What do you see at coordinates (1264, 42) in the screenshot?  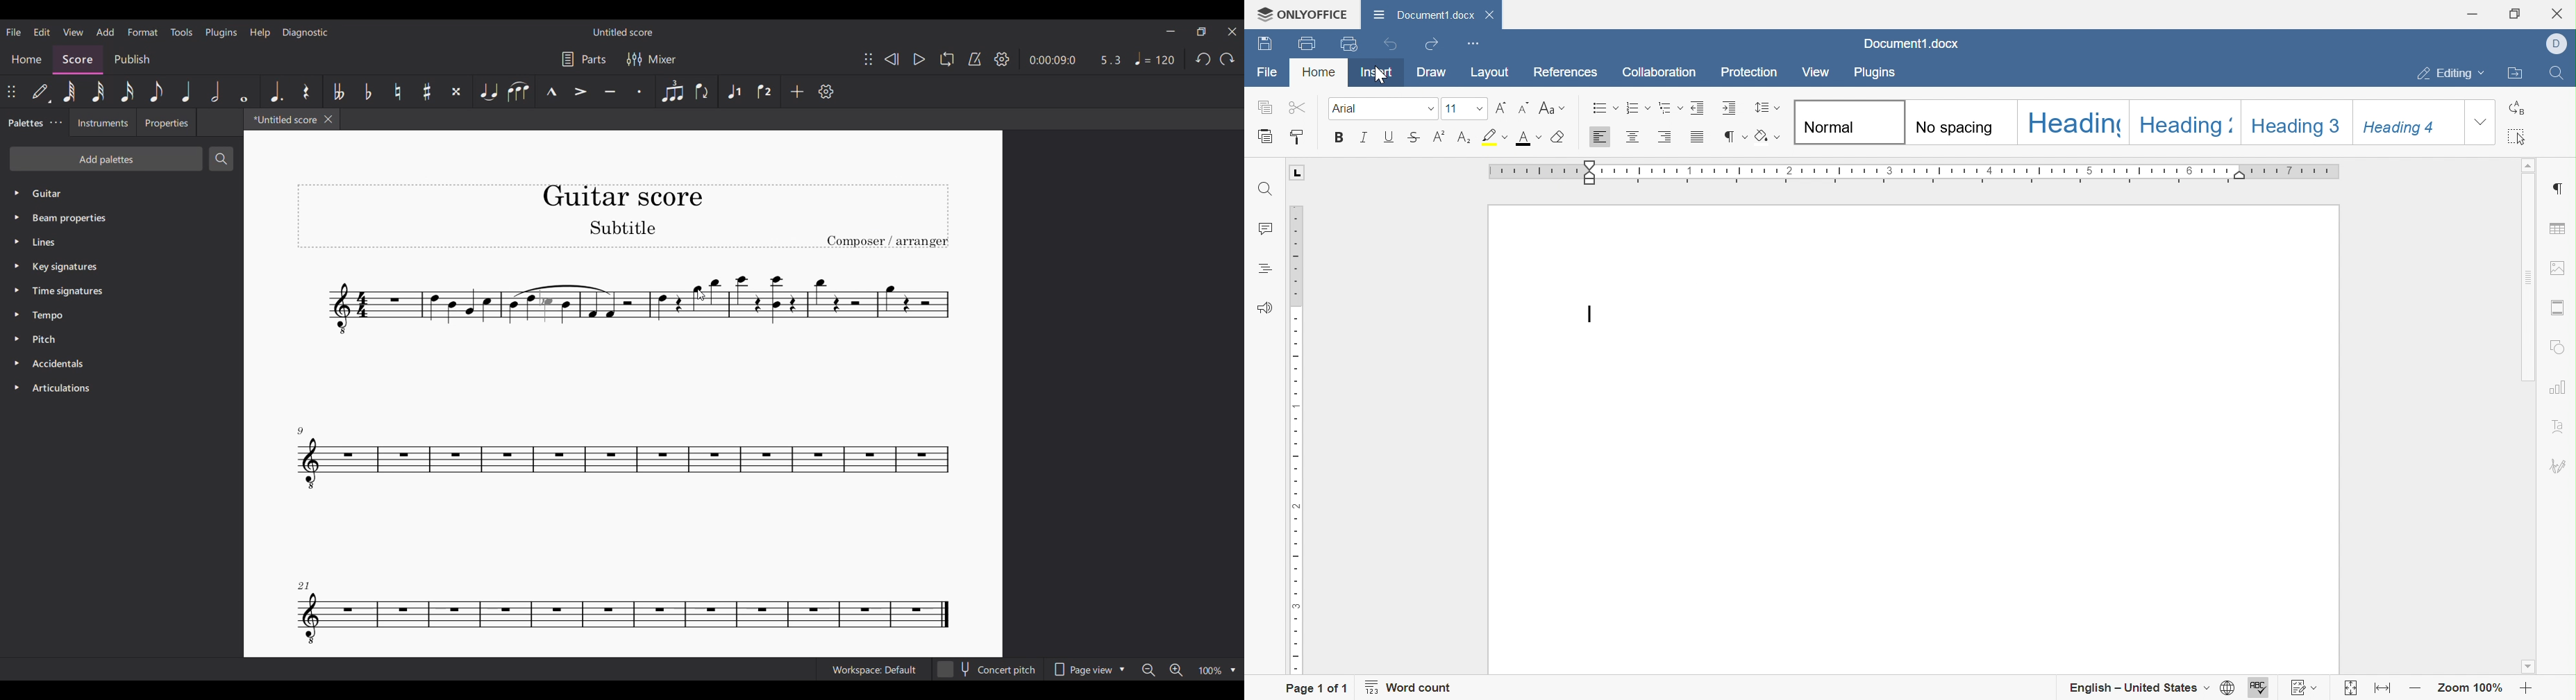 I see `Save` at bounding box center [1264, 42].